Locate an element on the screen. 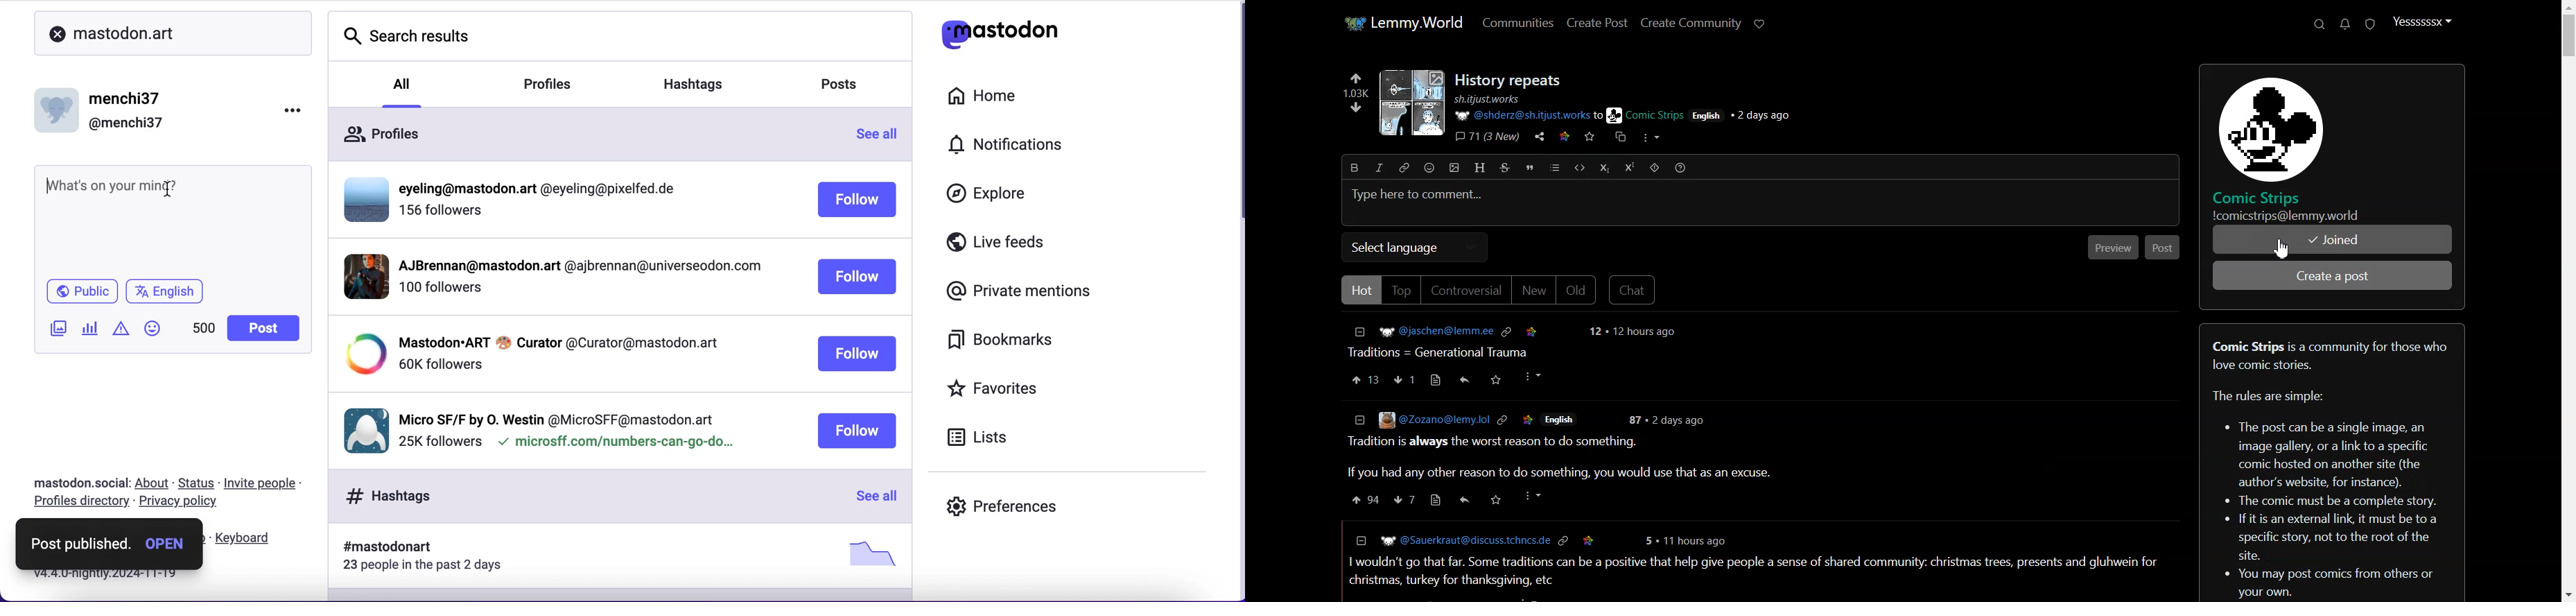 The width and height of the screenshot is (2576, 616). profile is located at coordinates (558, 341).